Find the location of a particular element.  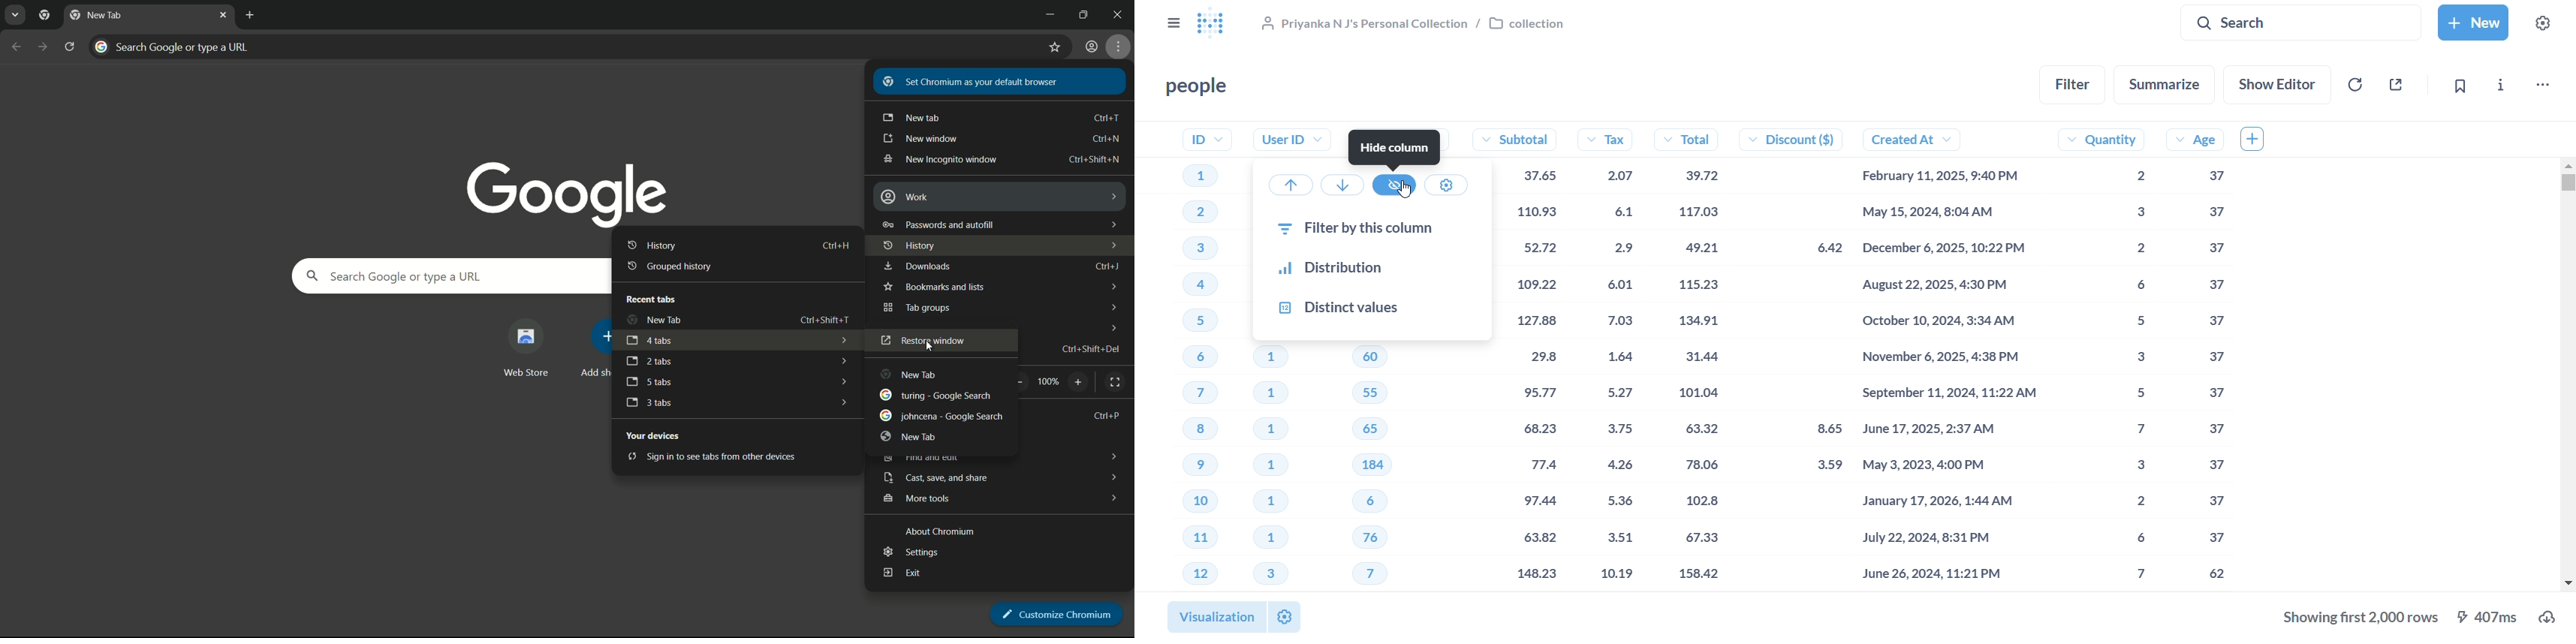

password and autofill is located at coordinates (938, 224).